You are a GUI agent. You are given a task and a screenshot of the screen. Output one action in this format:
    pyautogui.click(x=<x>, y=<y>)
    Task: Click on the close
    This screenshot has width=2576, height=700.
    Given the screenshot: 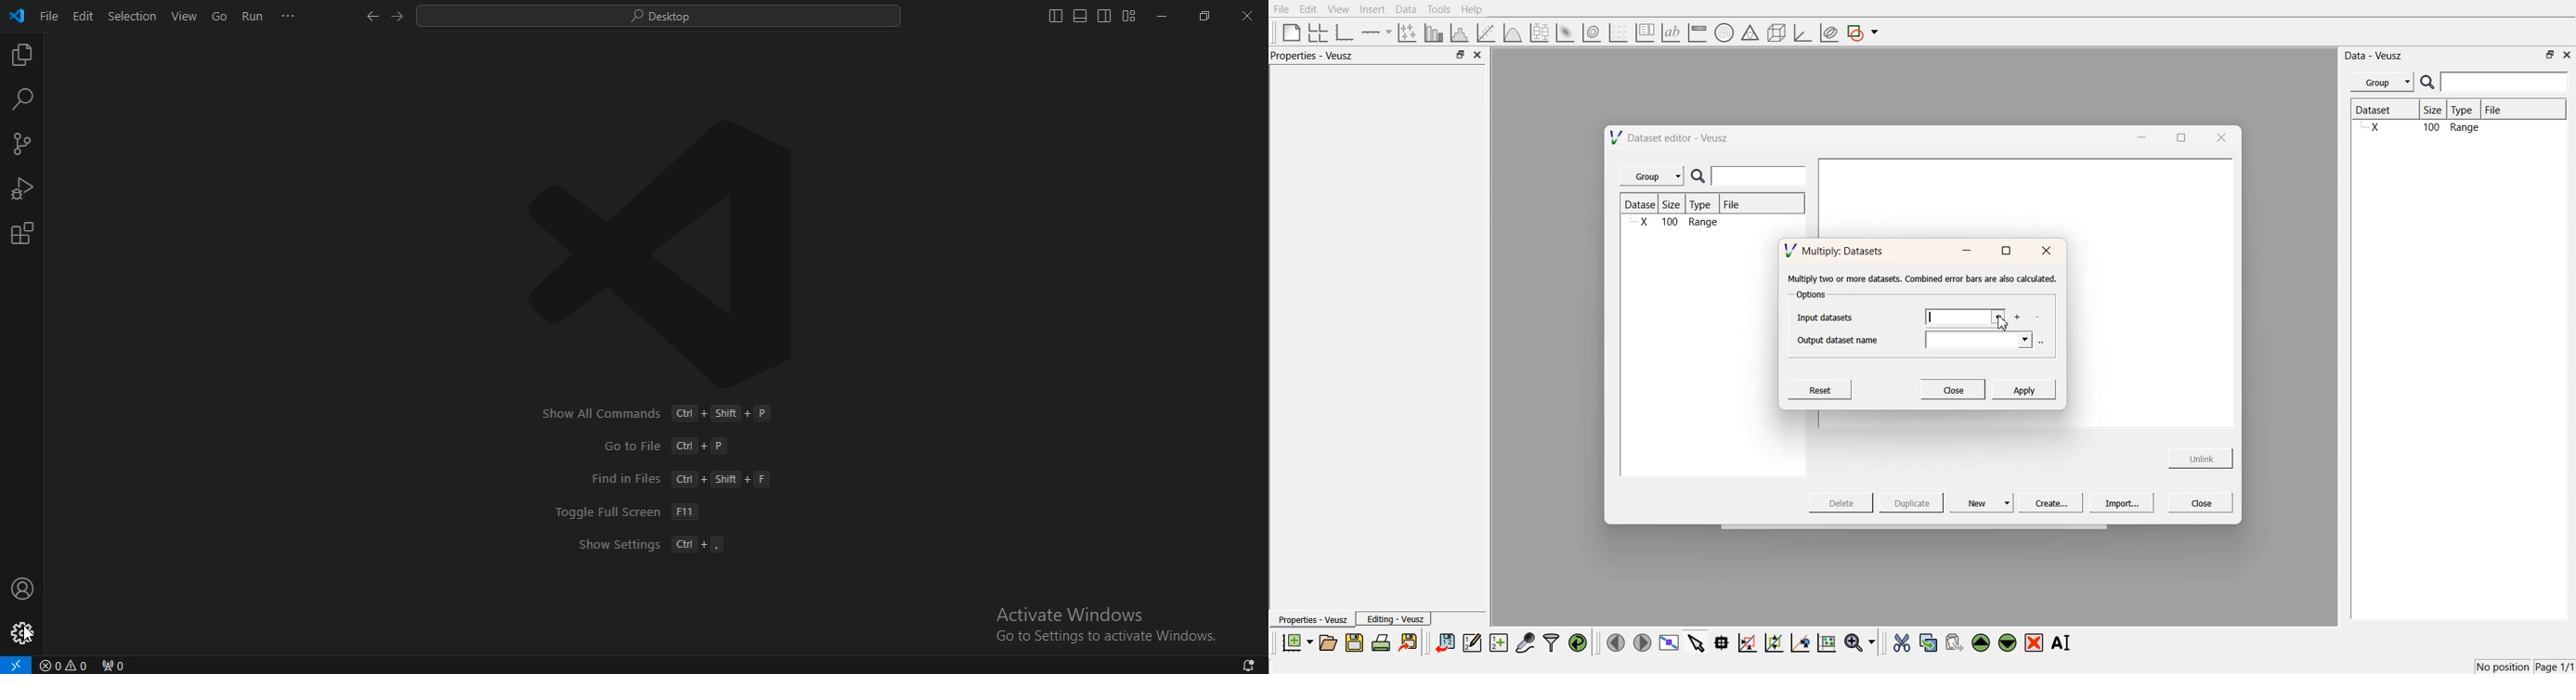 What is the action you would take?
    pyautogui.click(x=2047, y=251)
    